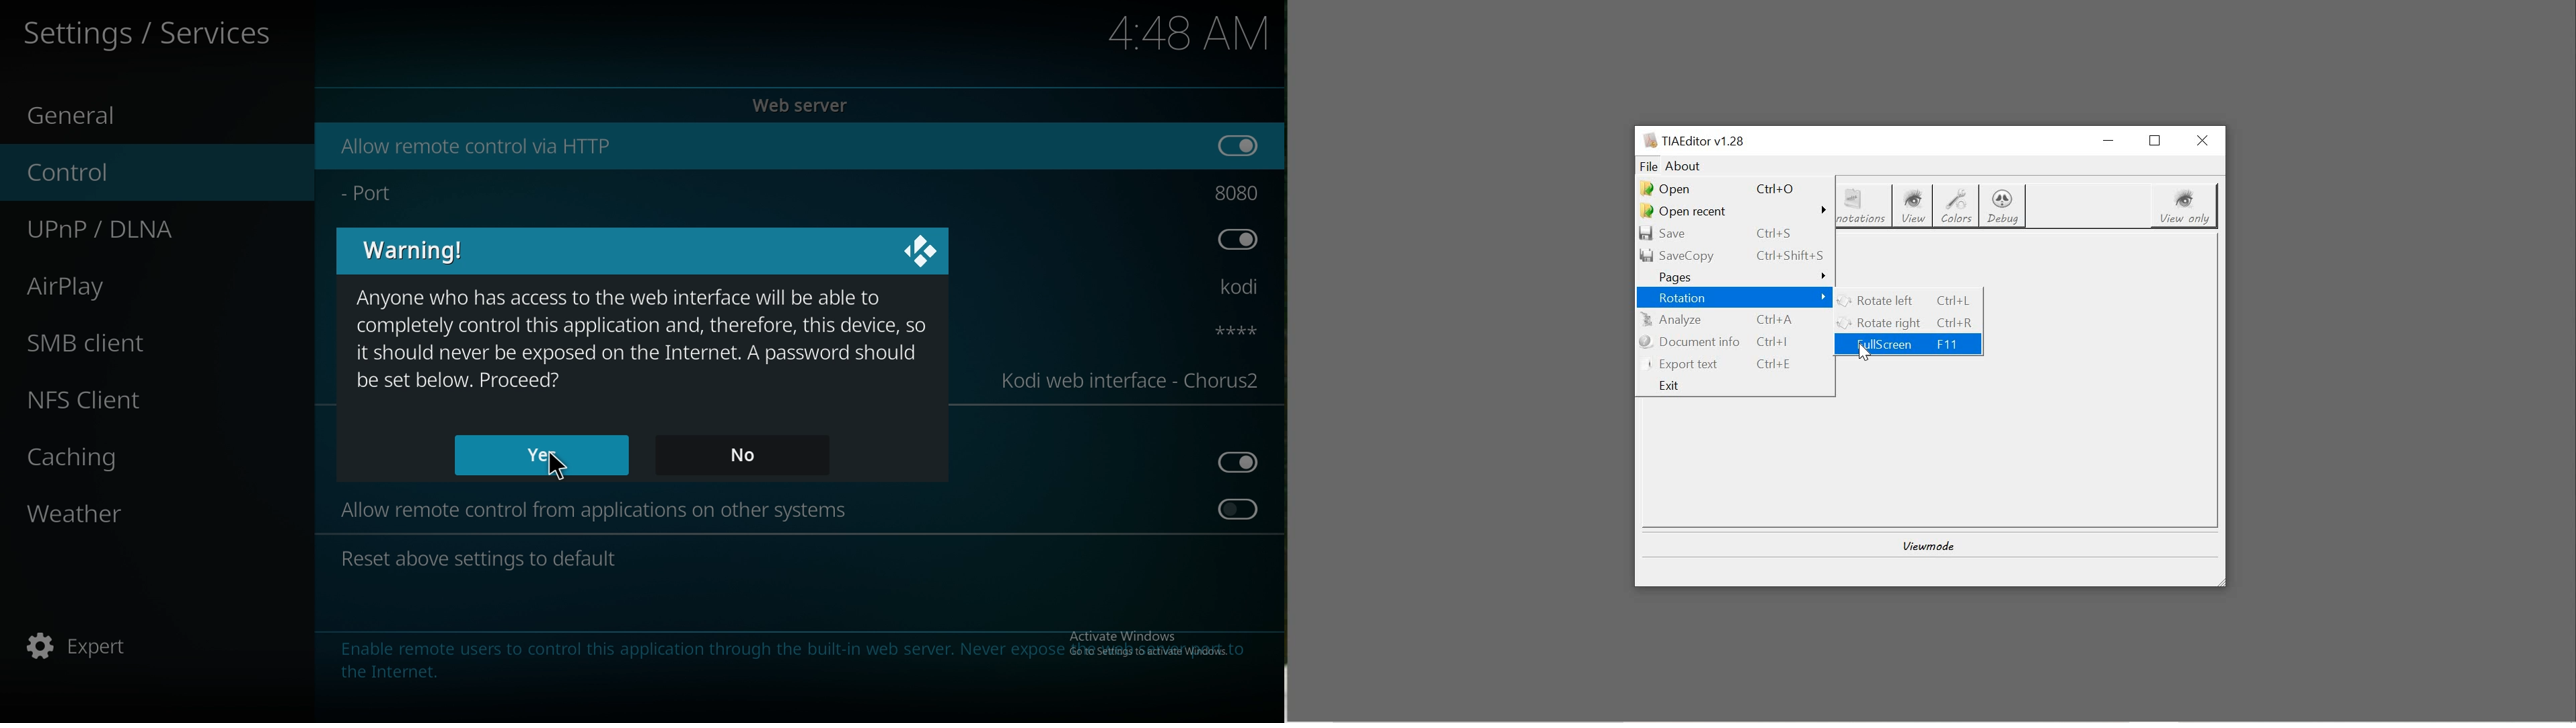 Image resolution: width=2576 pixels, height=728 pixels. I want to click on smb client, so click(106, 342).